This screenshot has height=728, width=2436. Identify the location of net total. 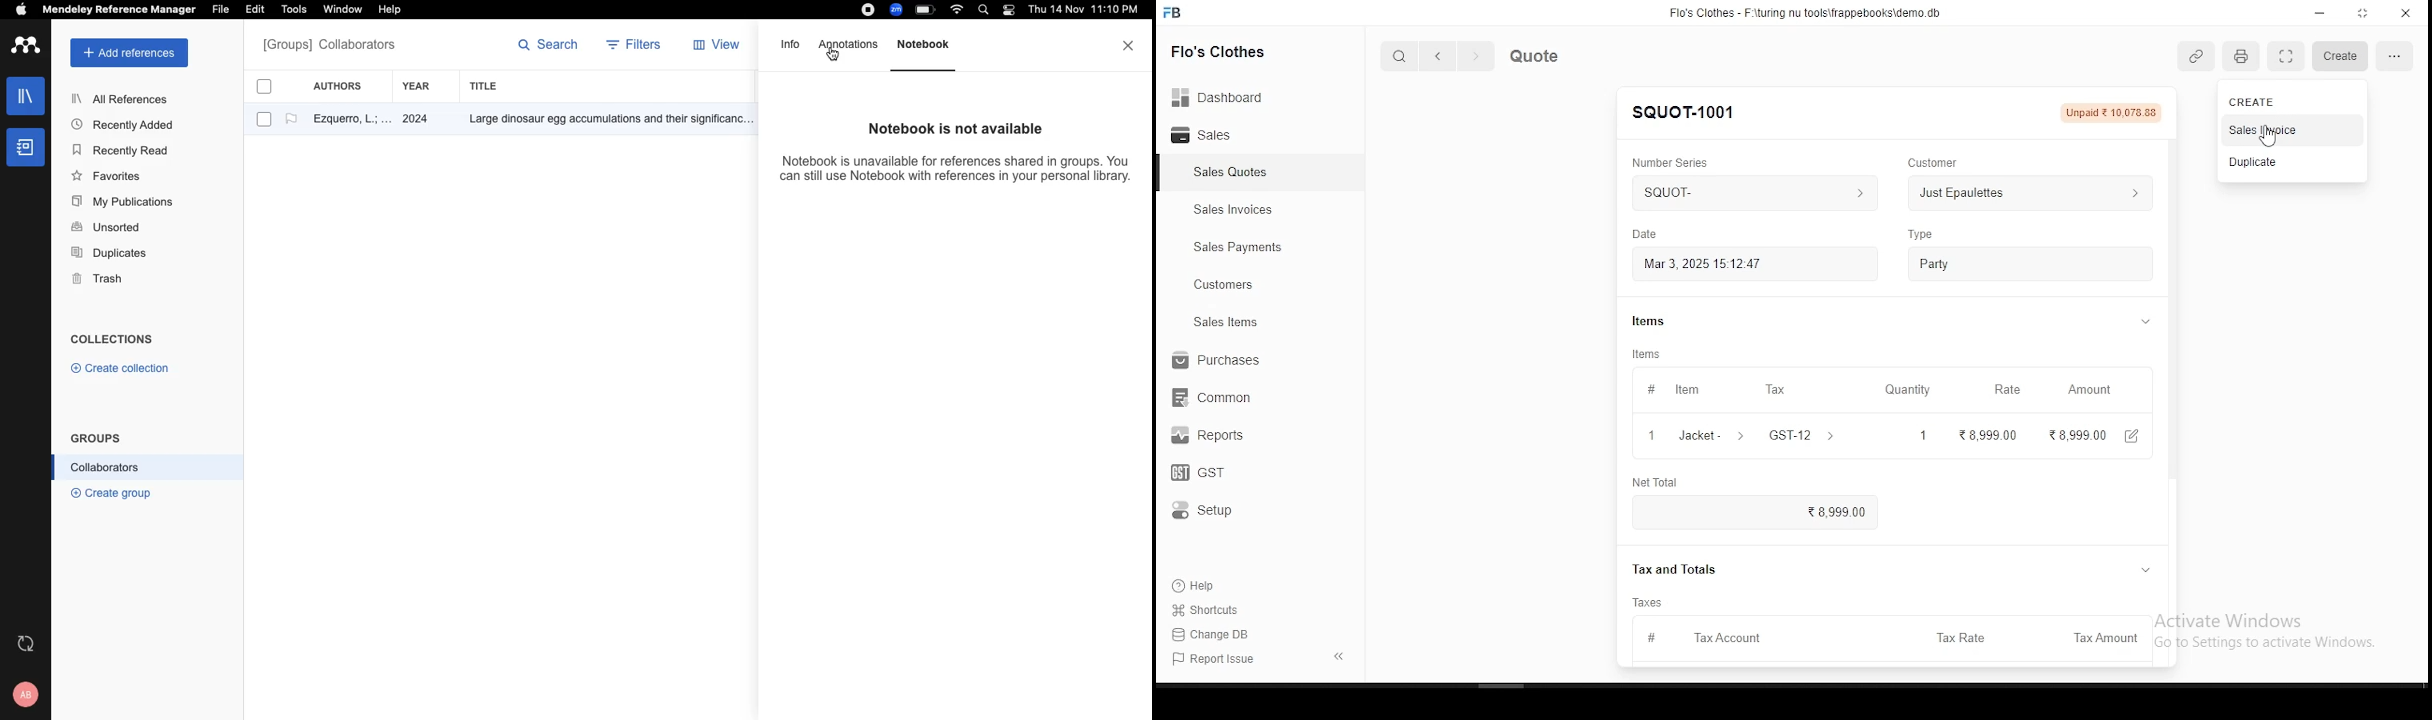
(1663, 482).